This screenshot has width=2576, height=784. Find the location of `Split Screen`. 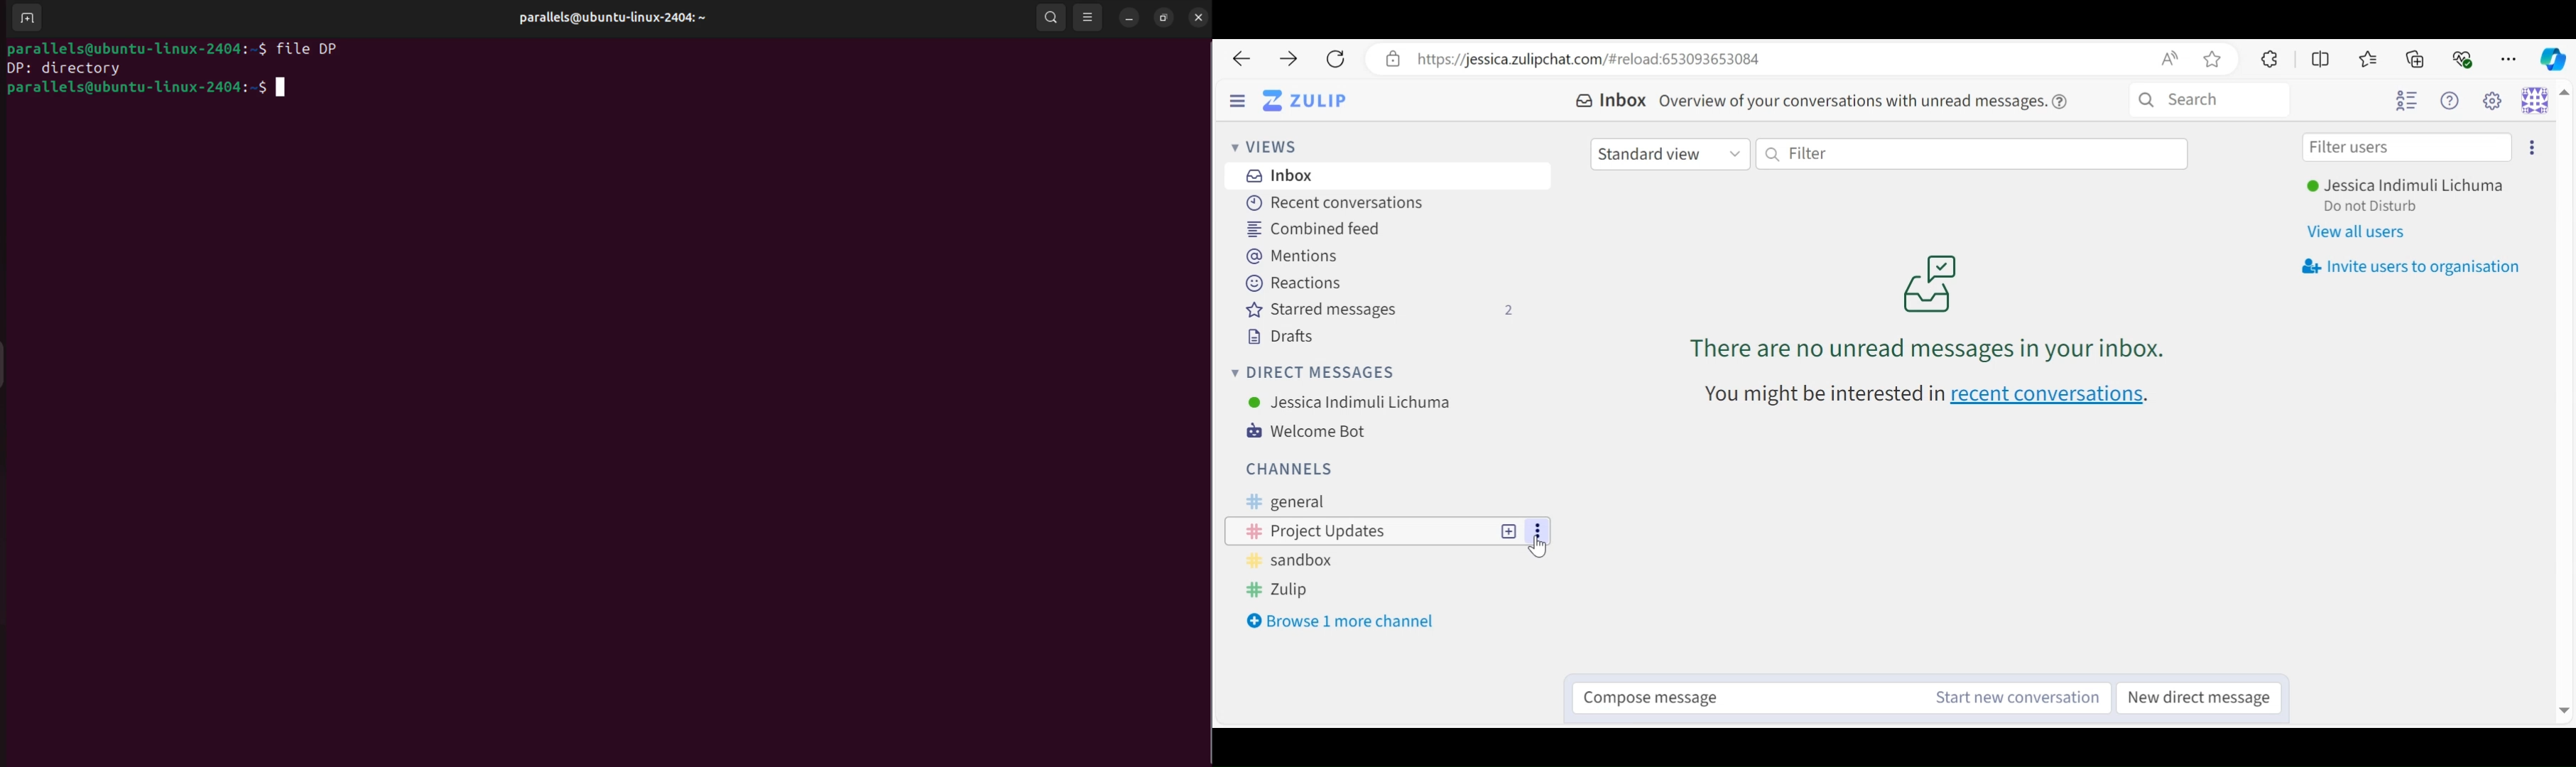

Split Screen is located at coordinates (2322, 59).